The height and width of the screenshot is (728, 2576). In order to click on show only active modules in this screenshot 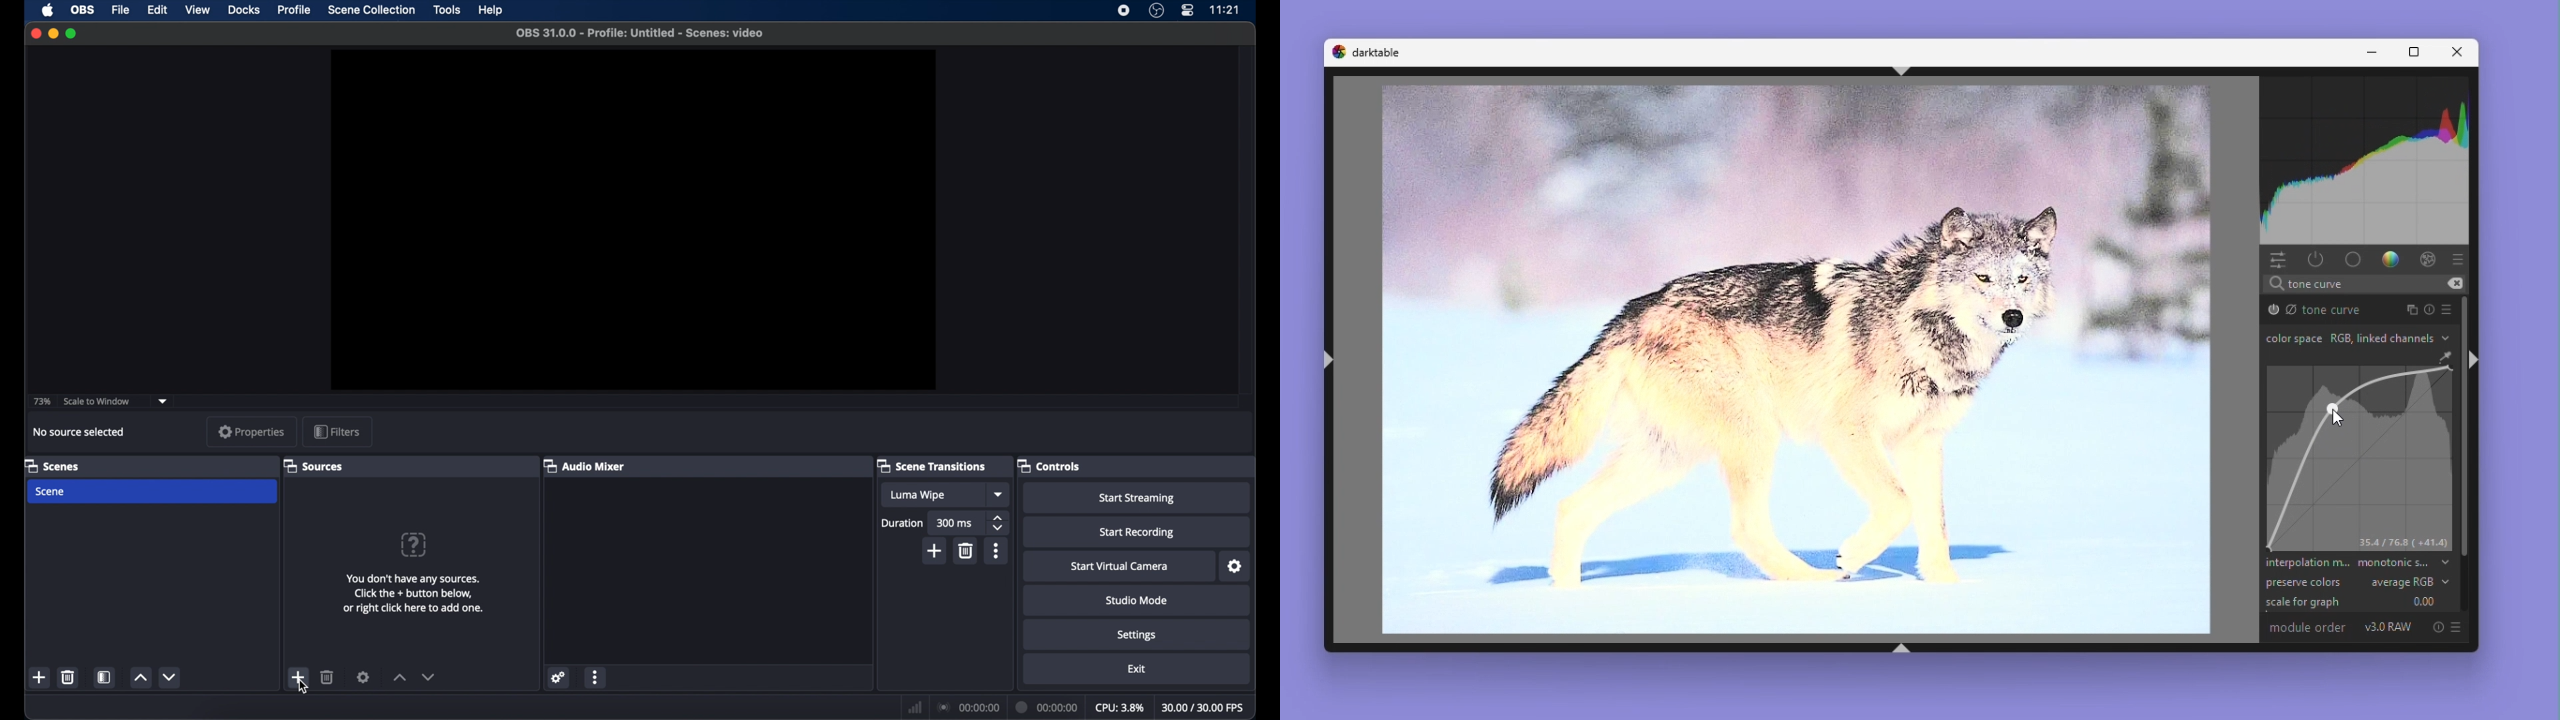, I will do `click(2315, 260)`.